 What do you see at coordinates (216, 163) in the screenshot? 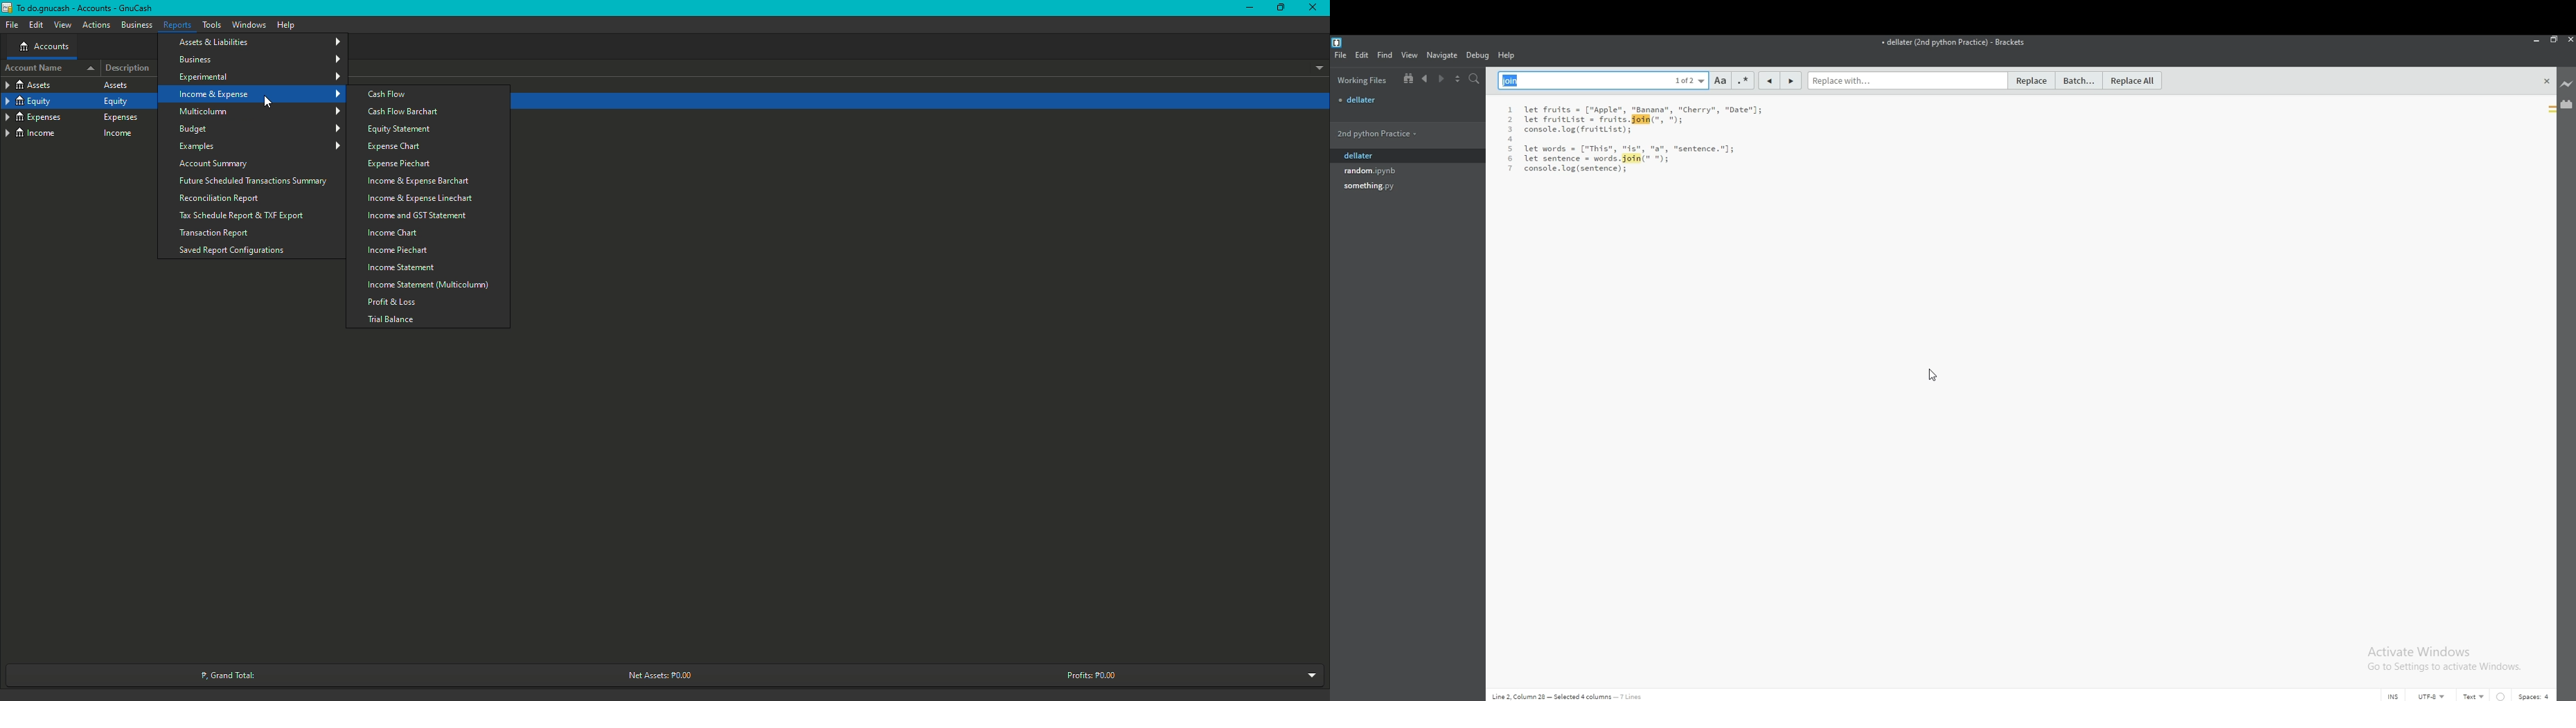
I see `Account Summary` at bounding box center [216, 163].